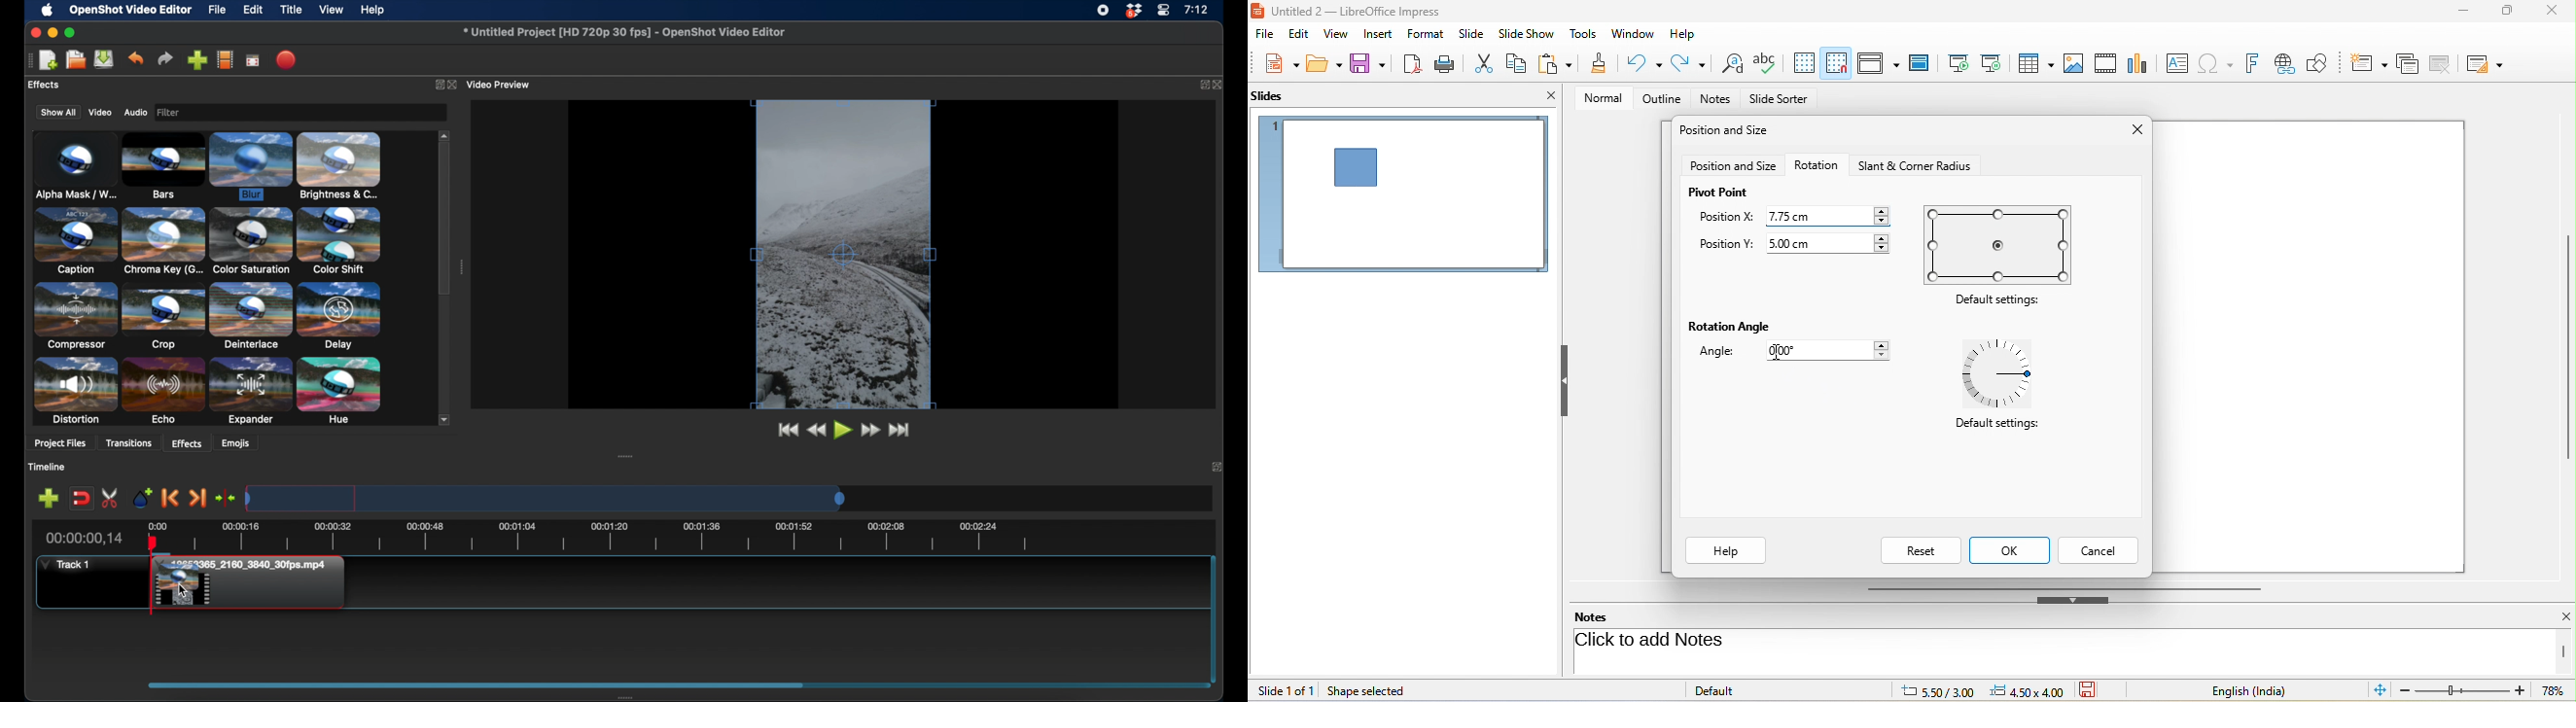  What do you see at coordinates (339, 391) in the screenshot?
I see `hue` at bounding box center [339, 391].